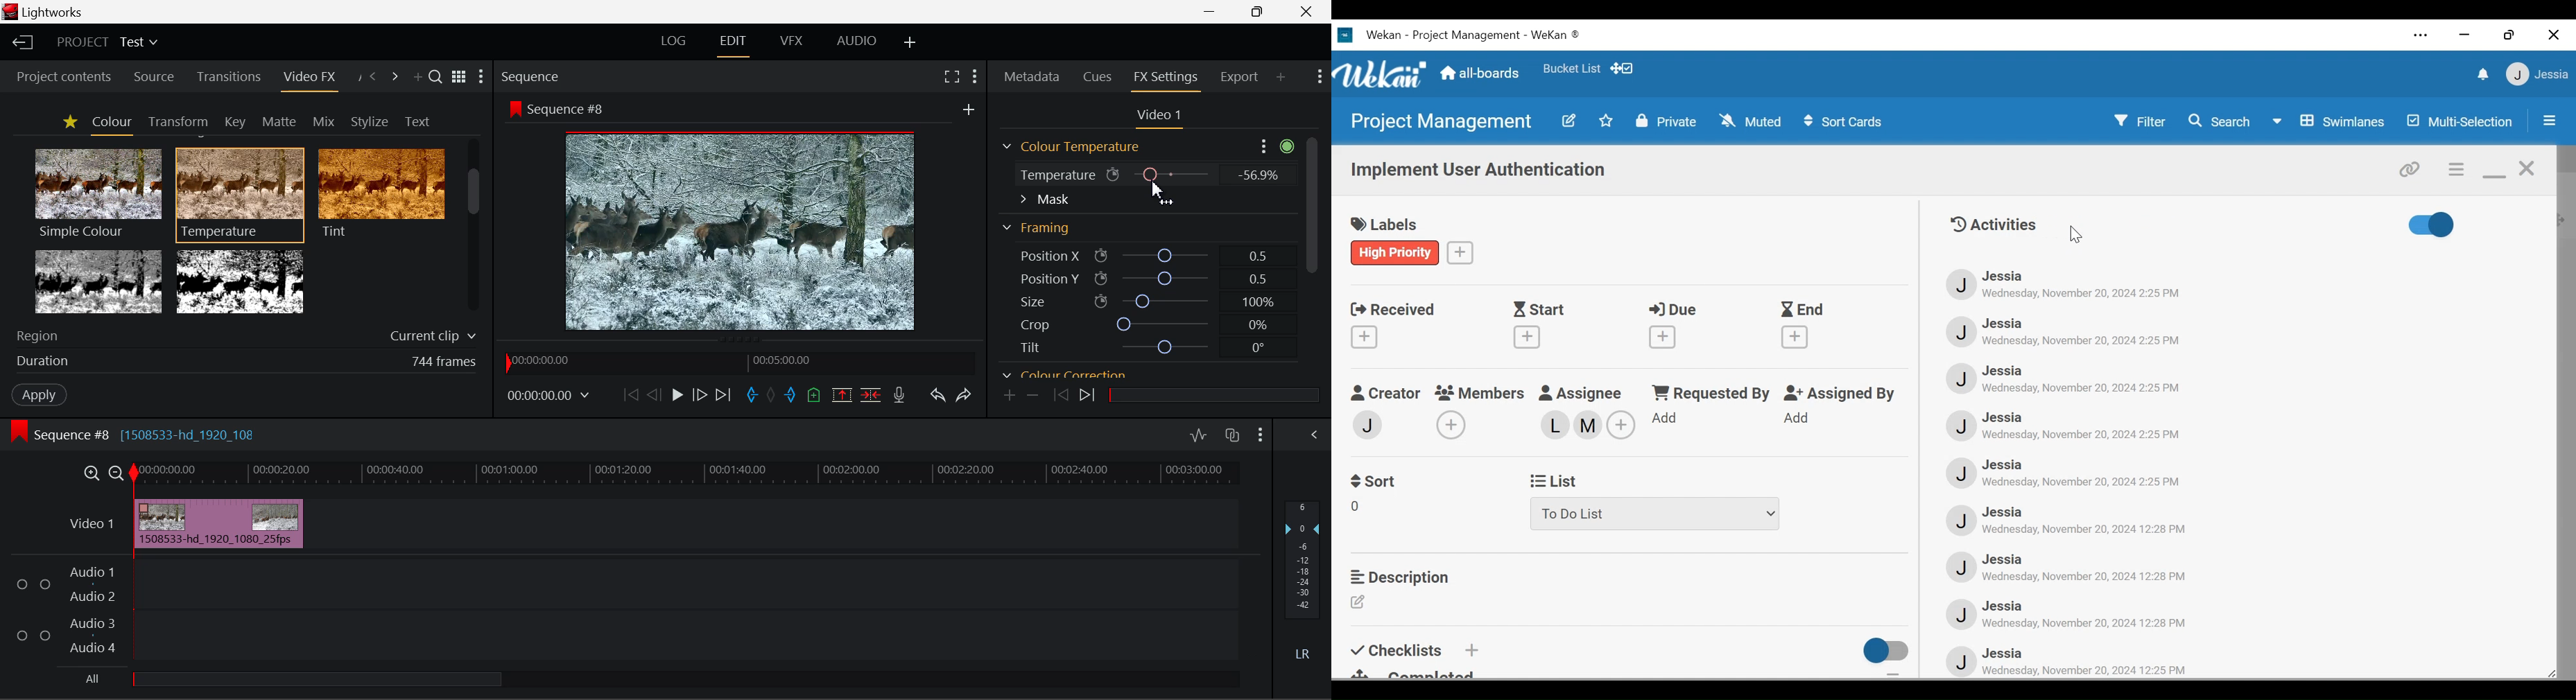 This screenshot has width=2576, height=700. What do you see at coordinates (1621, 425) in the screenshot?
I see `Add members` at bounding box center [1621, 425].